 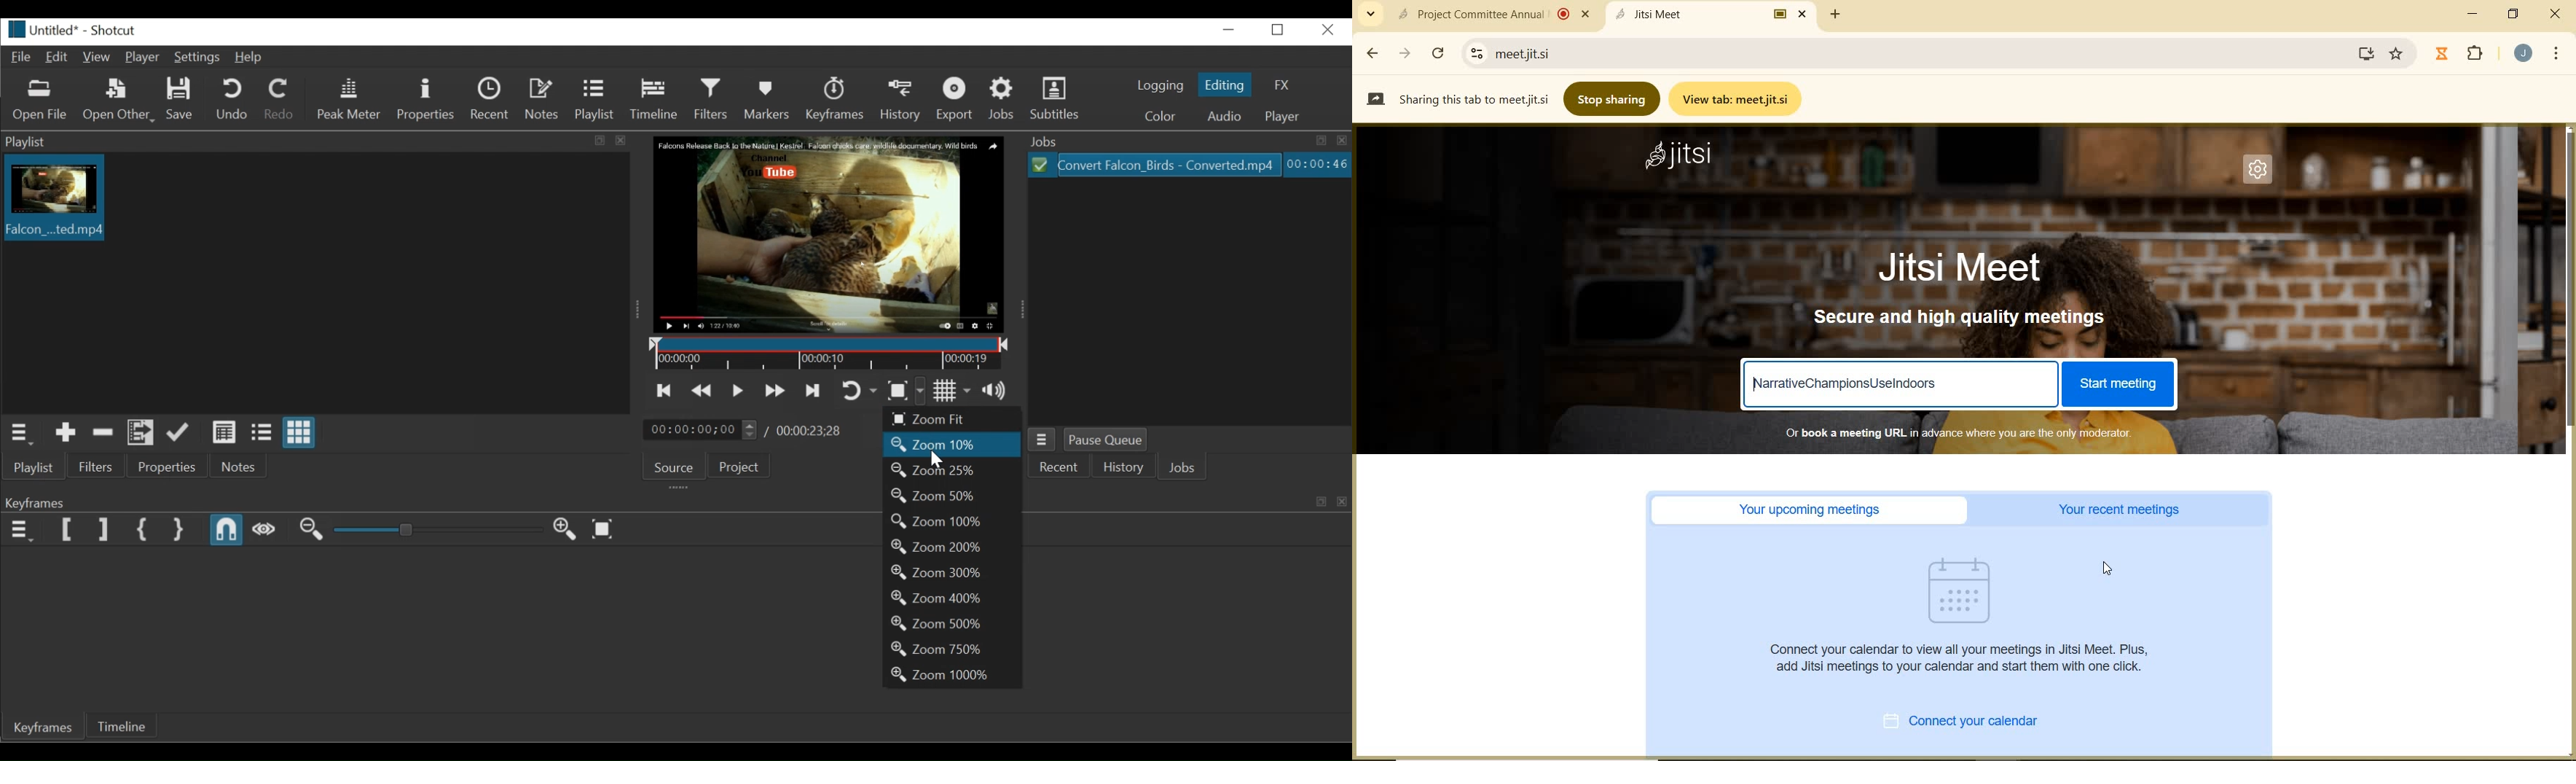 I want to click on Markers, so click(x=768, y=99).